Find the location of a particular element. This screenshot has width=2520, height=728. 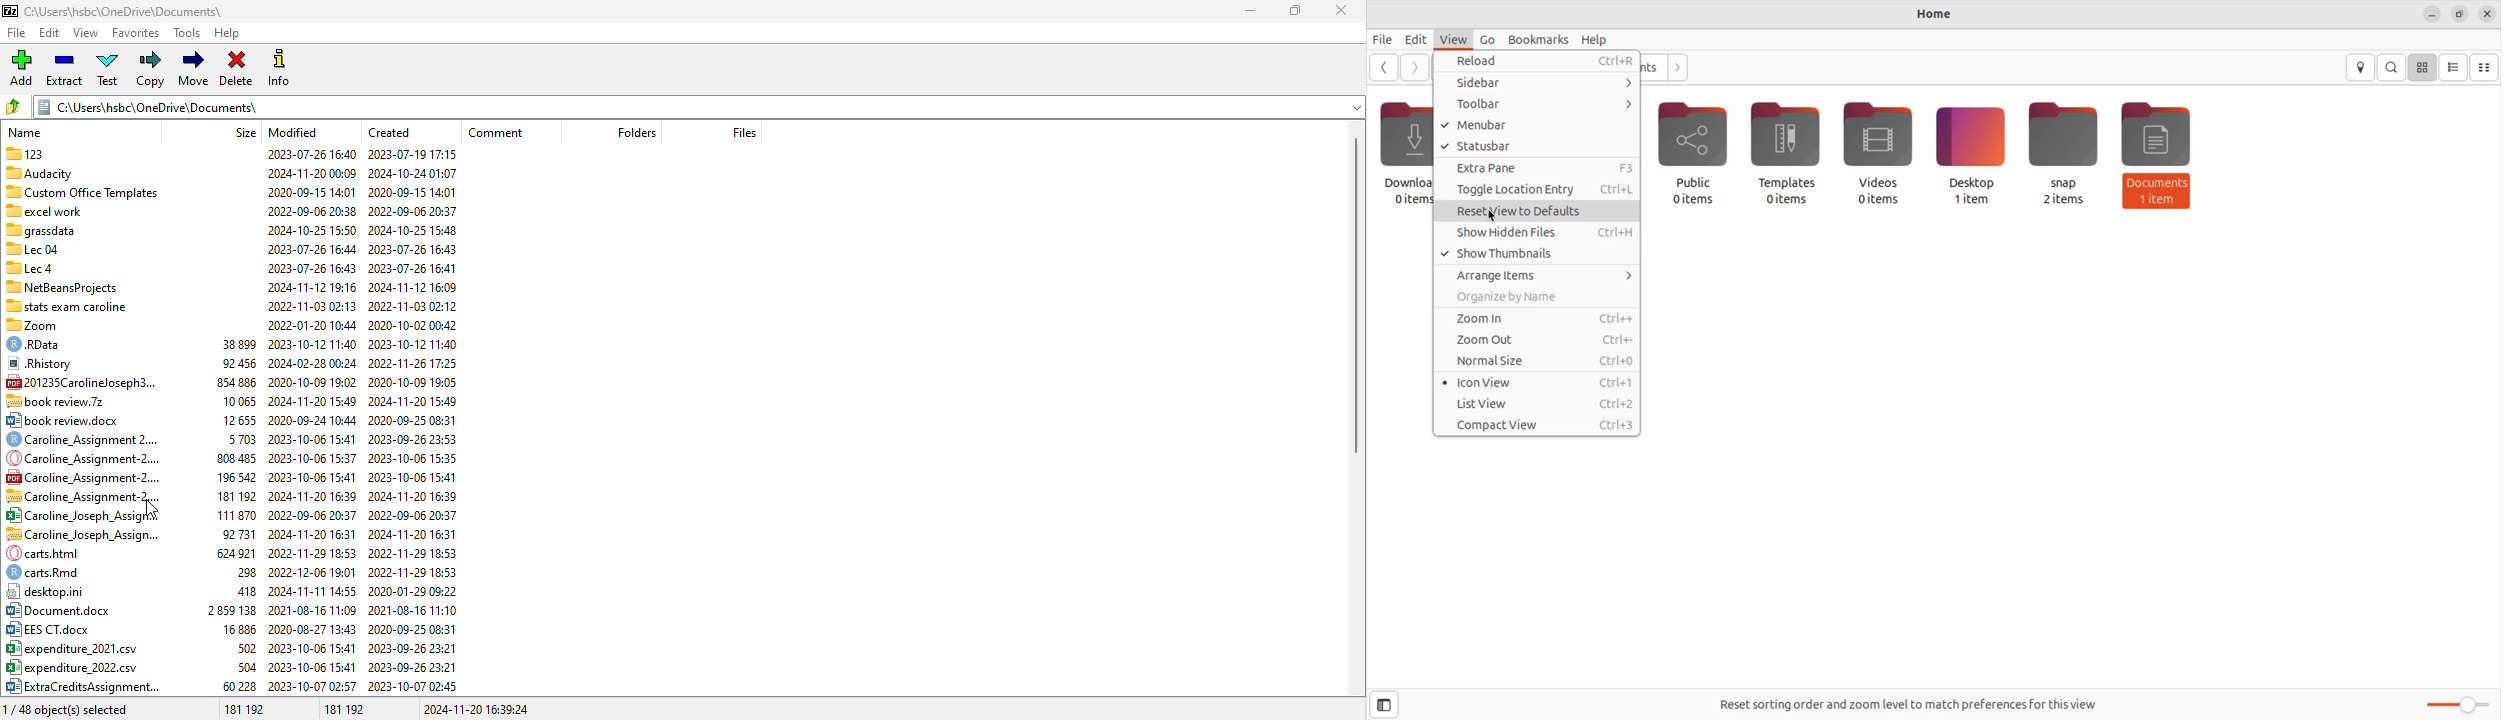

 Caroline_Assignment-2.... 808485 2023-10-06 15:37 2023-10-06 15:35 is located at coordinates (232, 458).